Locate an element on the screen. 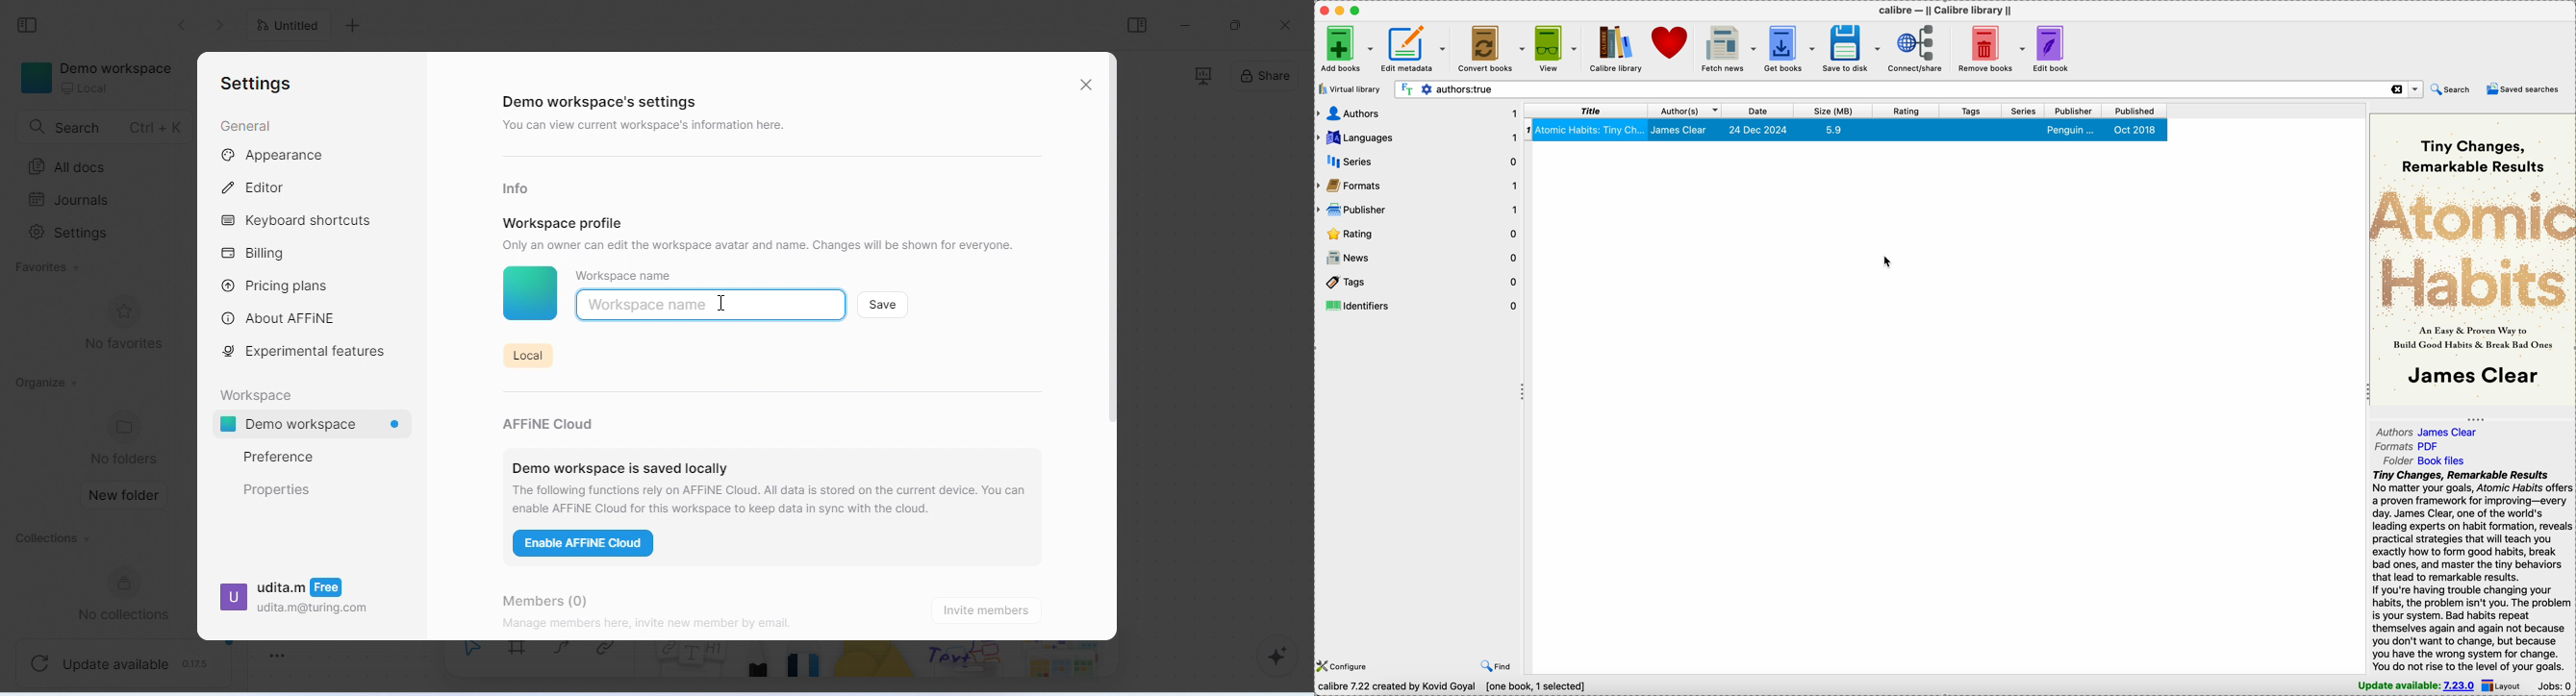 This screenshot has width=2576, height=700. save is located at coordinates (884, 304).